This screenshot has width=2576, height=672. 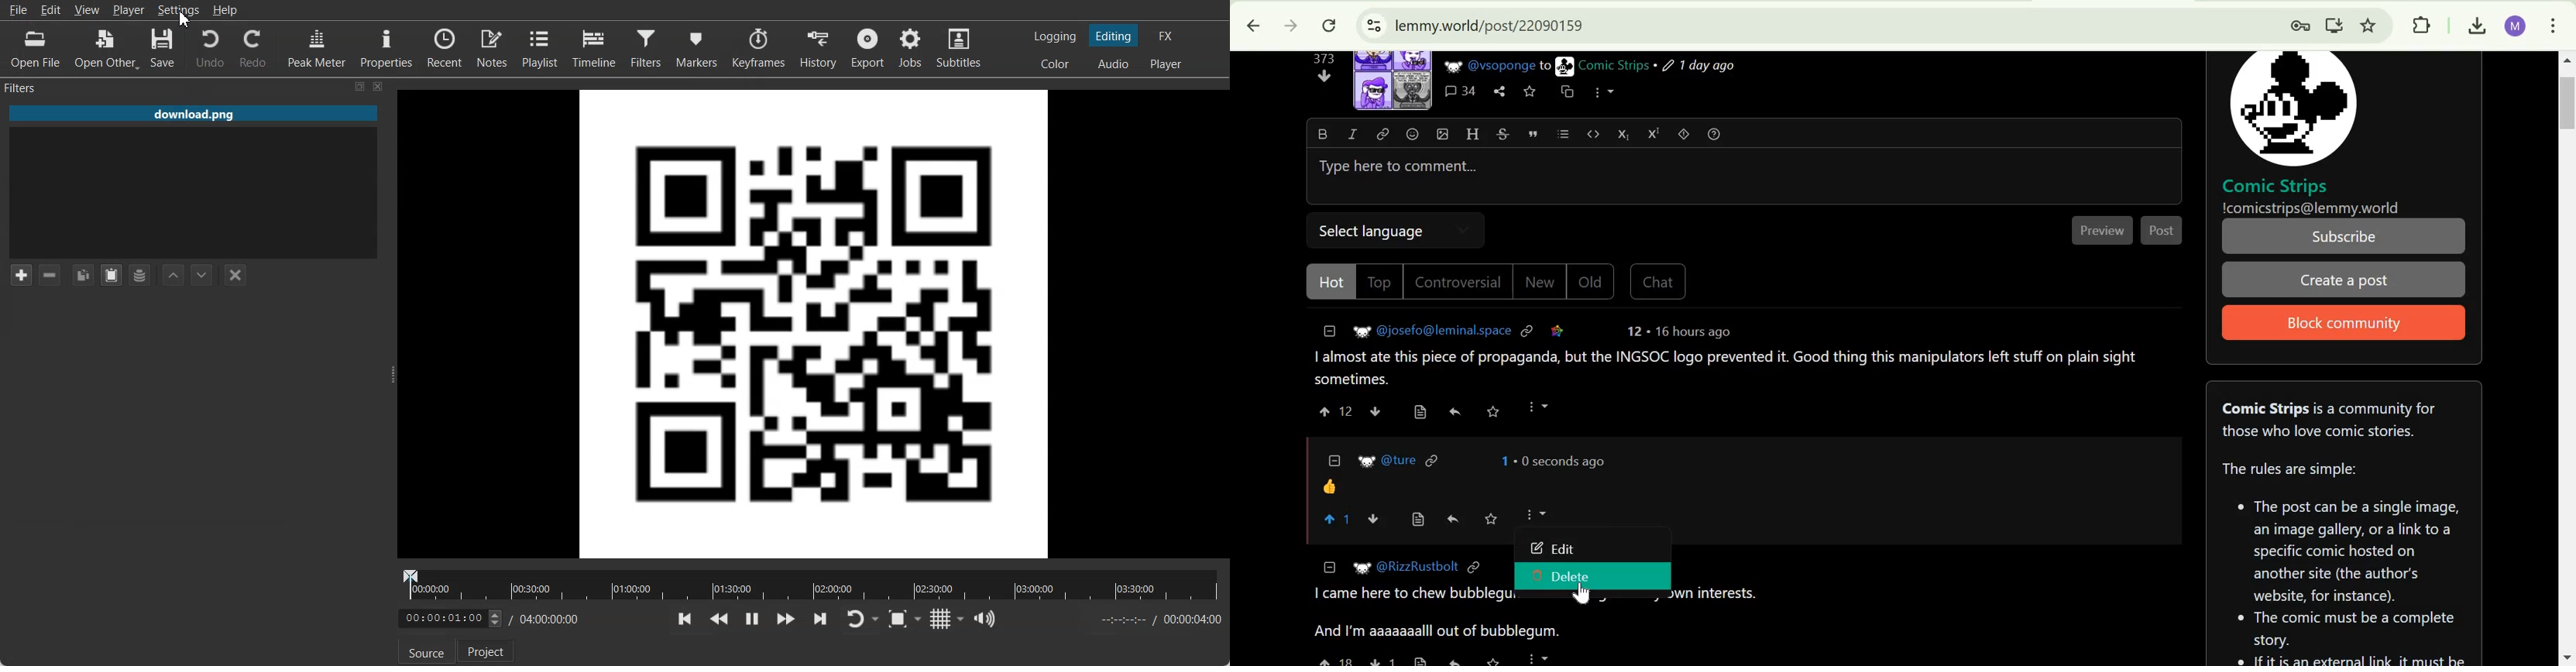 I want to click on 1 point, so click(x=1502, y=461).